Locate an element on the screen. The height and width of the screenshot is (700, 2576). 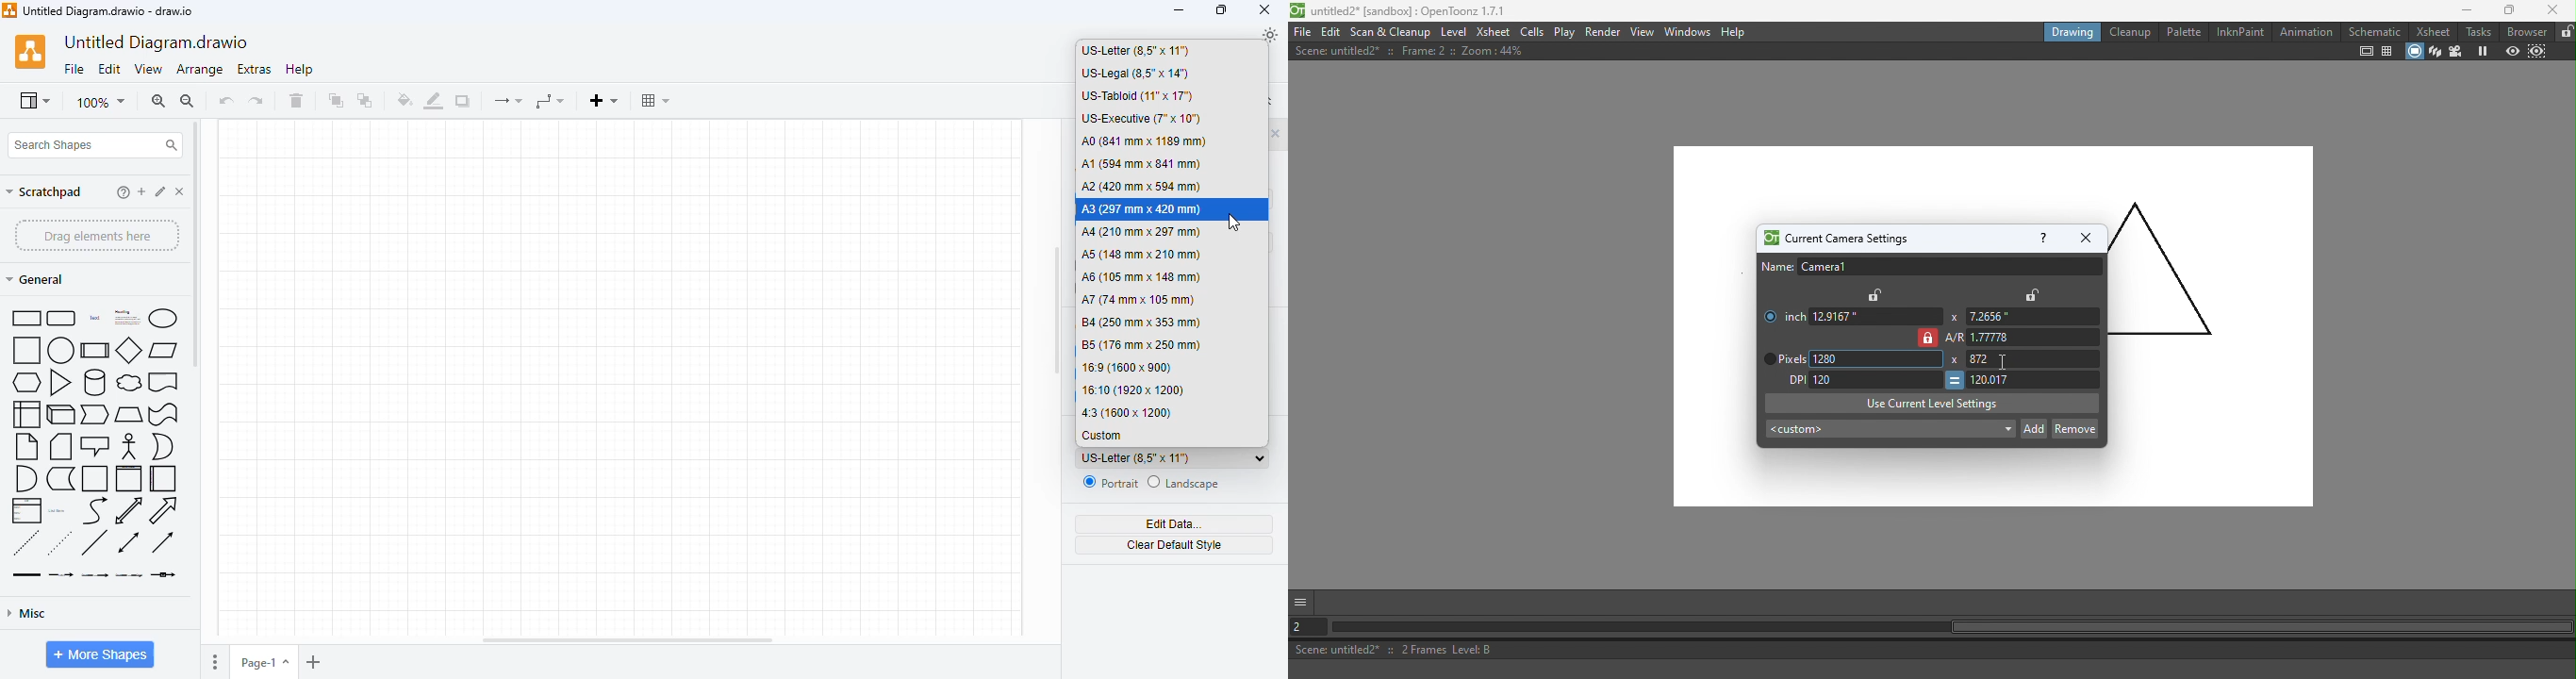
vertical scroll bar is located at coordinates (1057, 312).